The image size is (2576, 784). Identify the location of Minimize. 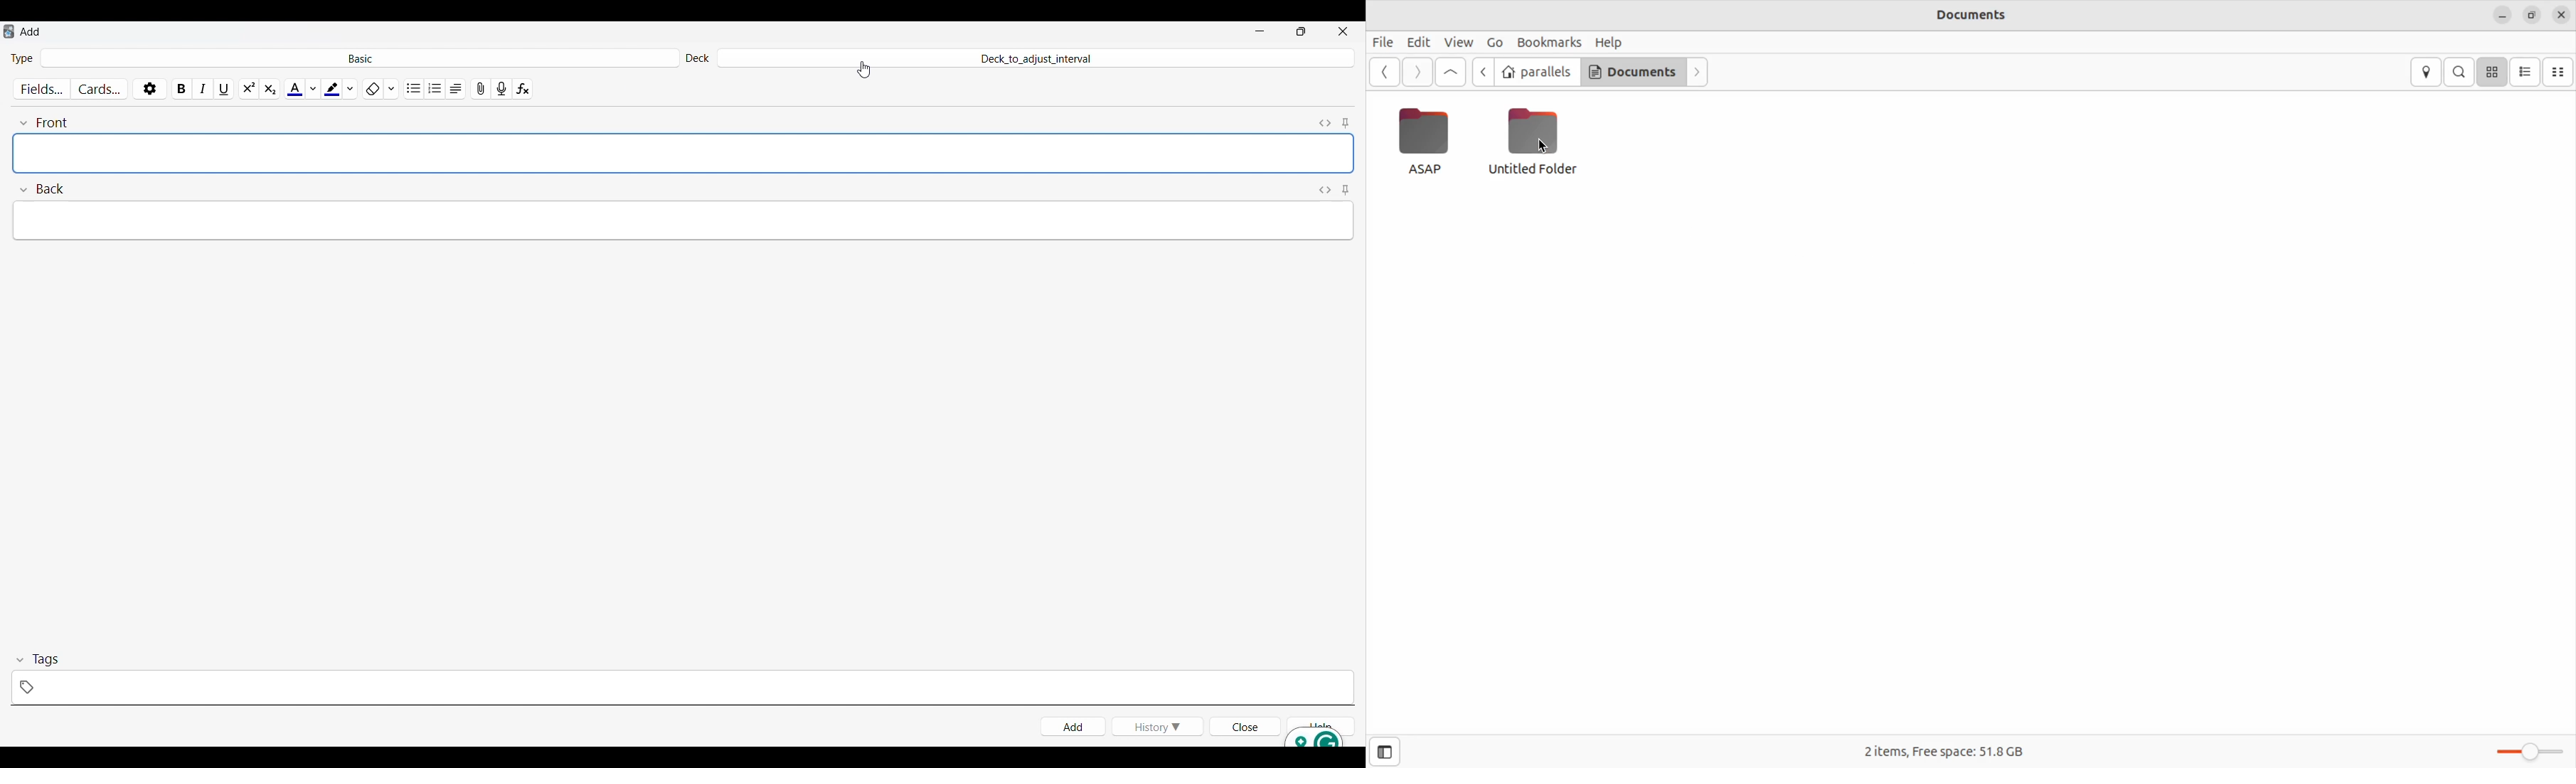
(1260, 31).